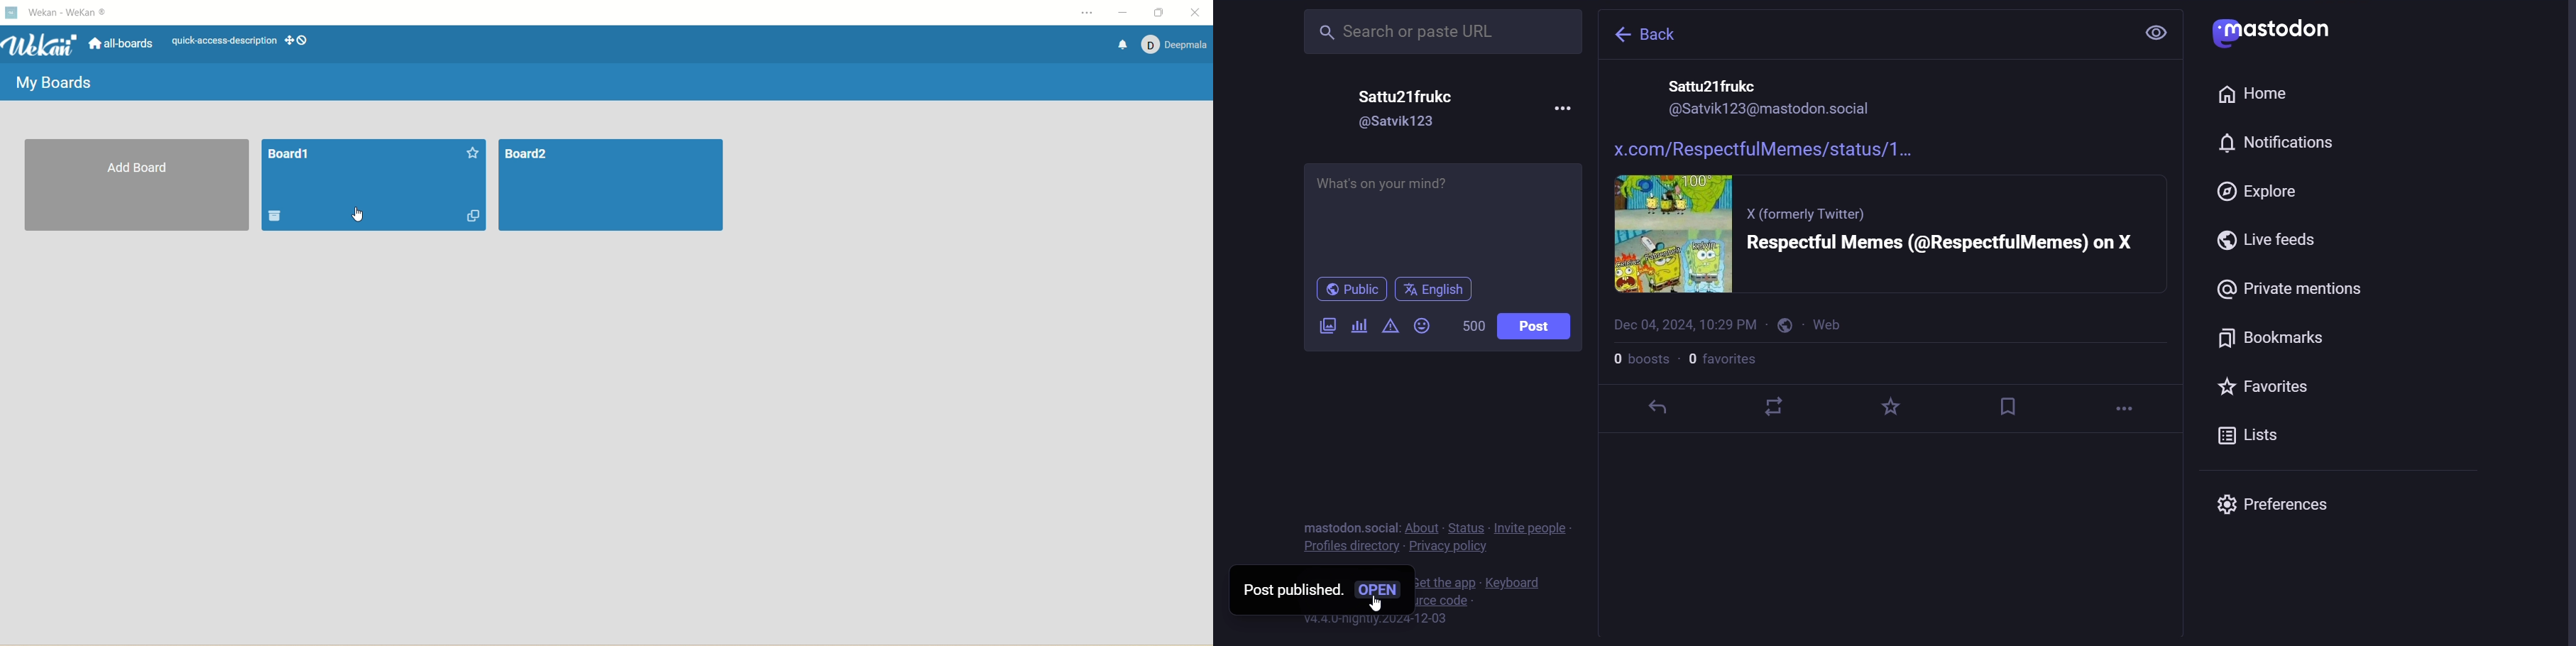 The width and height of the screenshot is (2576, 672). What do you see at coordinates (2154, 33) in the screenshot?
I see `setting` at bounding box center [2154, 33].